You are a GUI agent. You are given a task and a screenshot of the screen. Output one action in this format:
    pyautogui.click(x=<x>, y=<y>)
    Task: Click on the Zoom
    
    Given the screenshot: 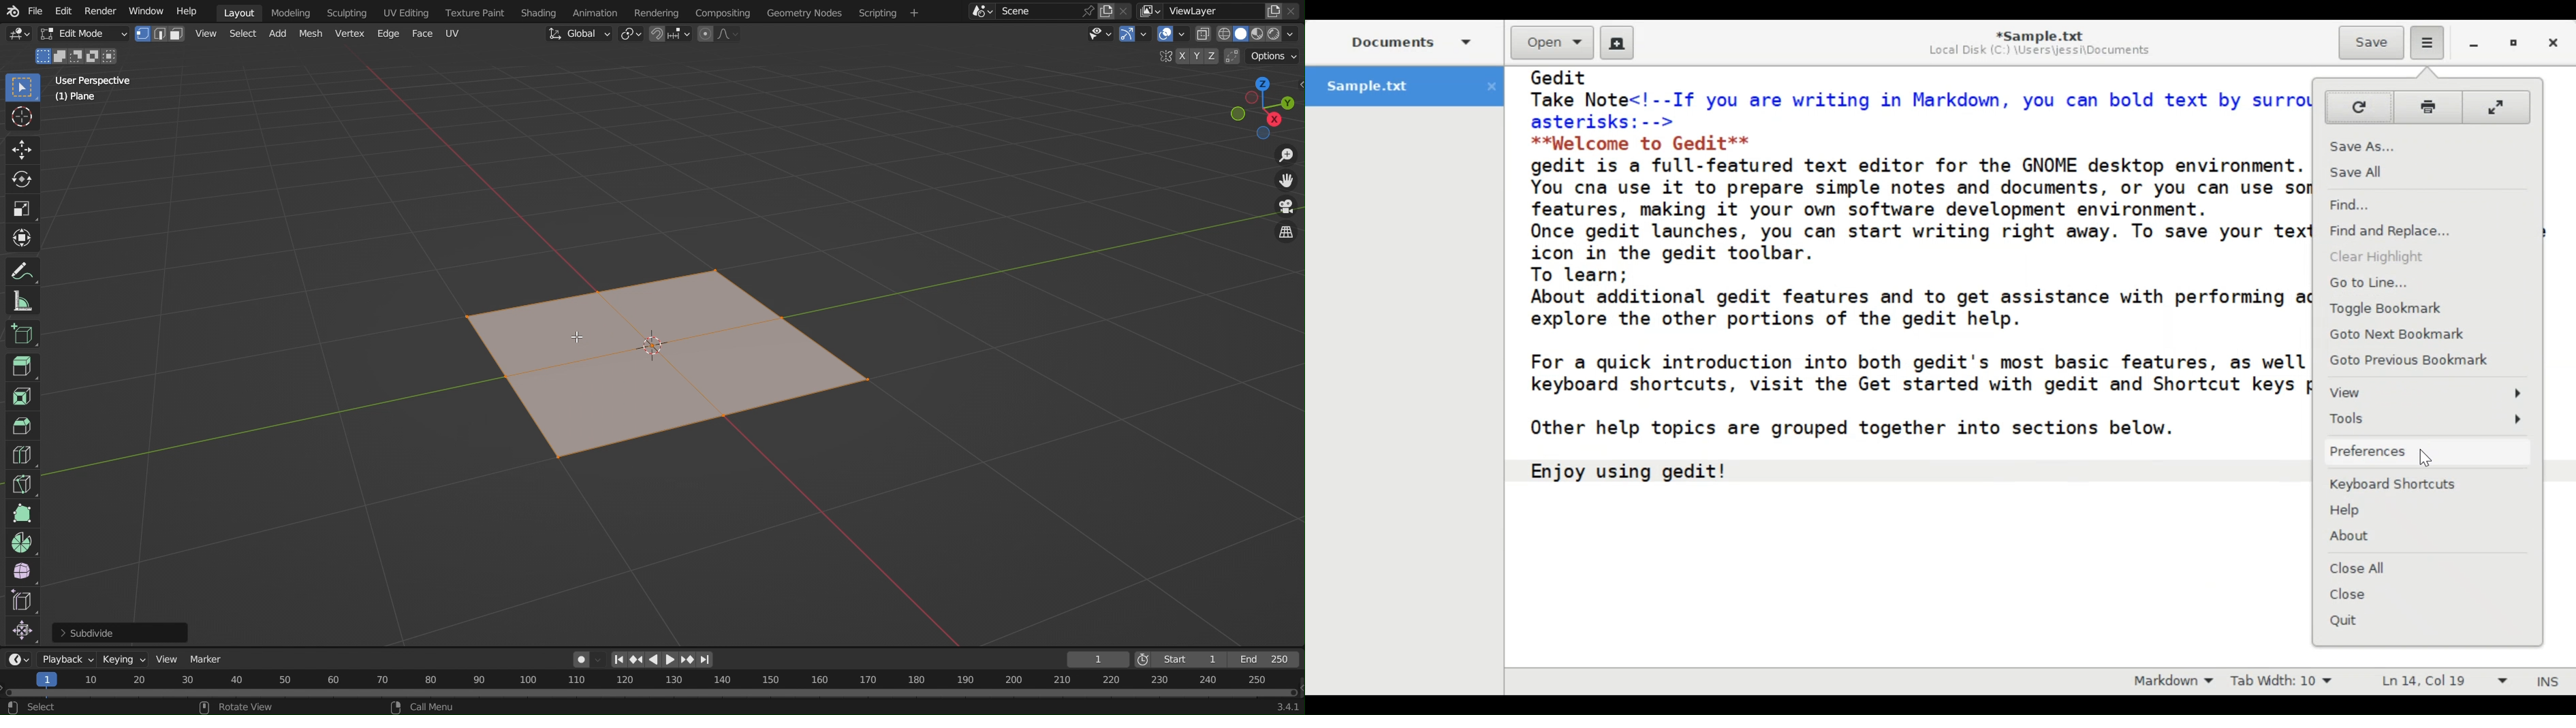 What is the action you would take?
    pyautogui.click(x=1285, y=157)
    